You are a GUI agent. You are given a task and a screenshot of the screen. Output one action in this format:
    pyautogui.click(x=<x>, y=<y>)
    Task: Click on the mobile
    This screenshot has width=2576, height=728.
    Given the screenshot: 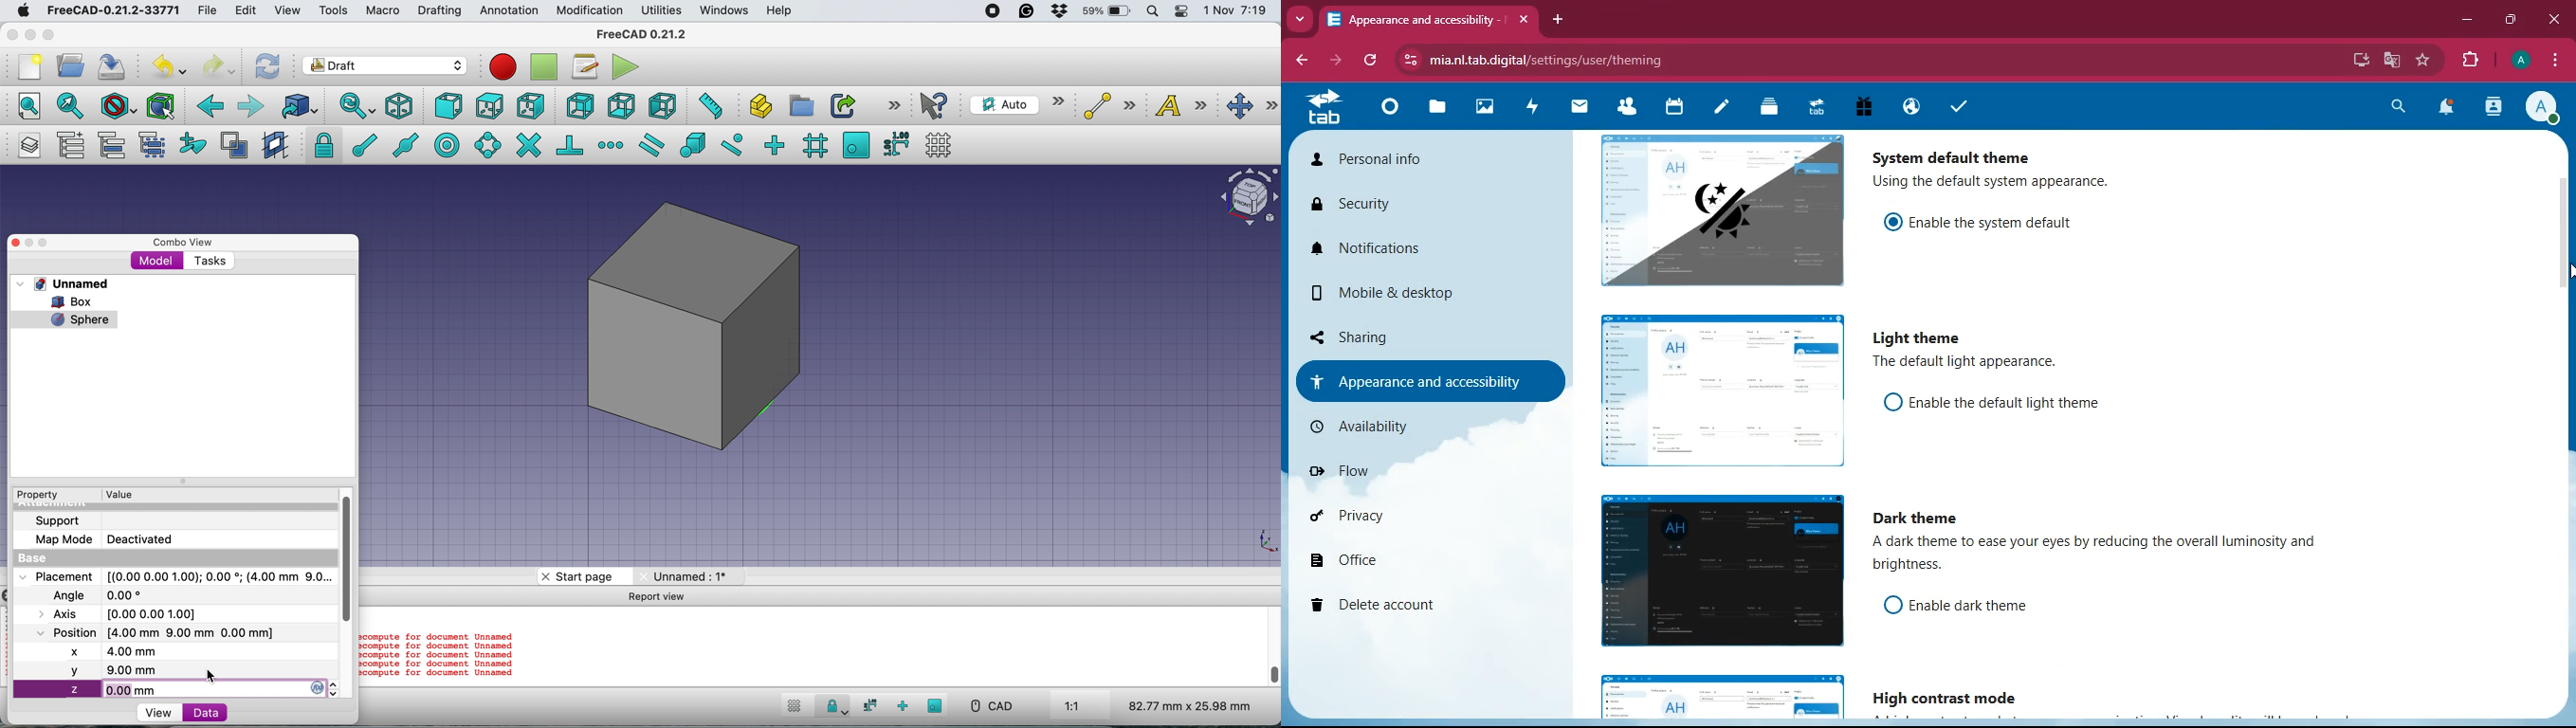 What is the action you would take?
    pyautogui.click(x=1378, y=297)
    